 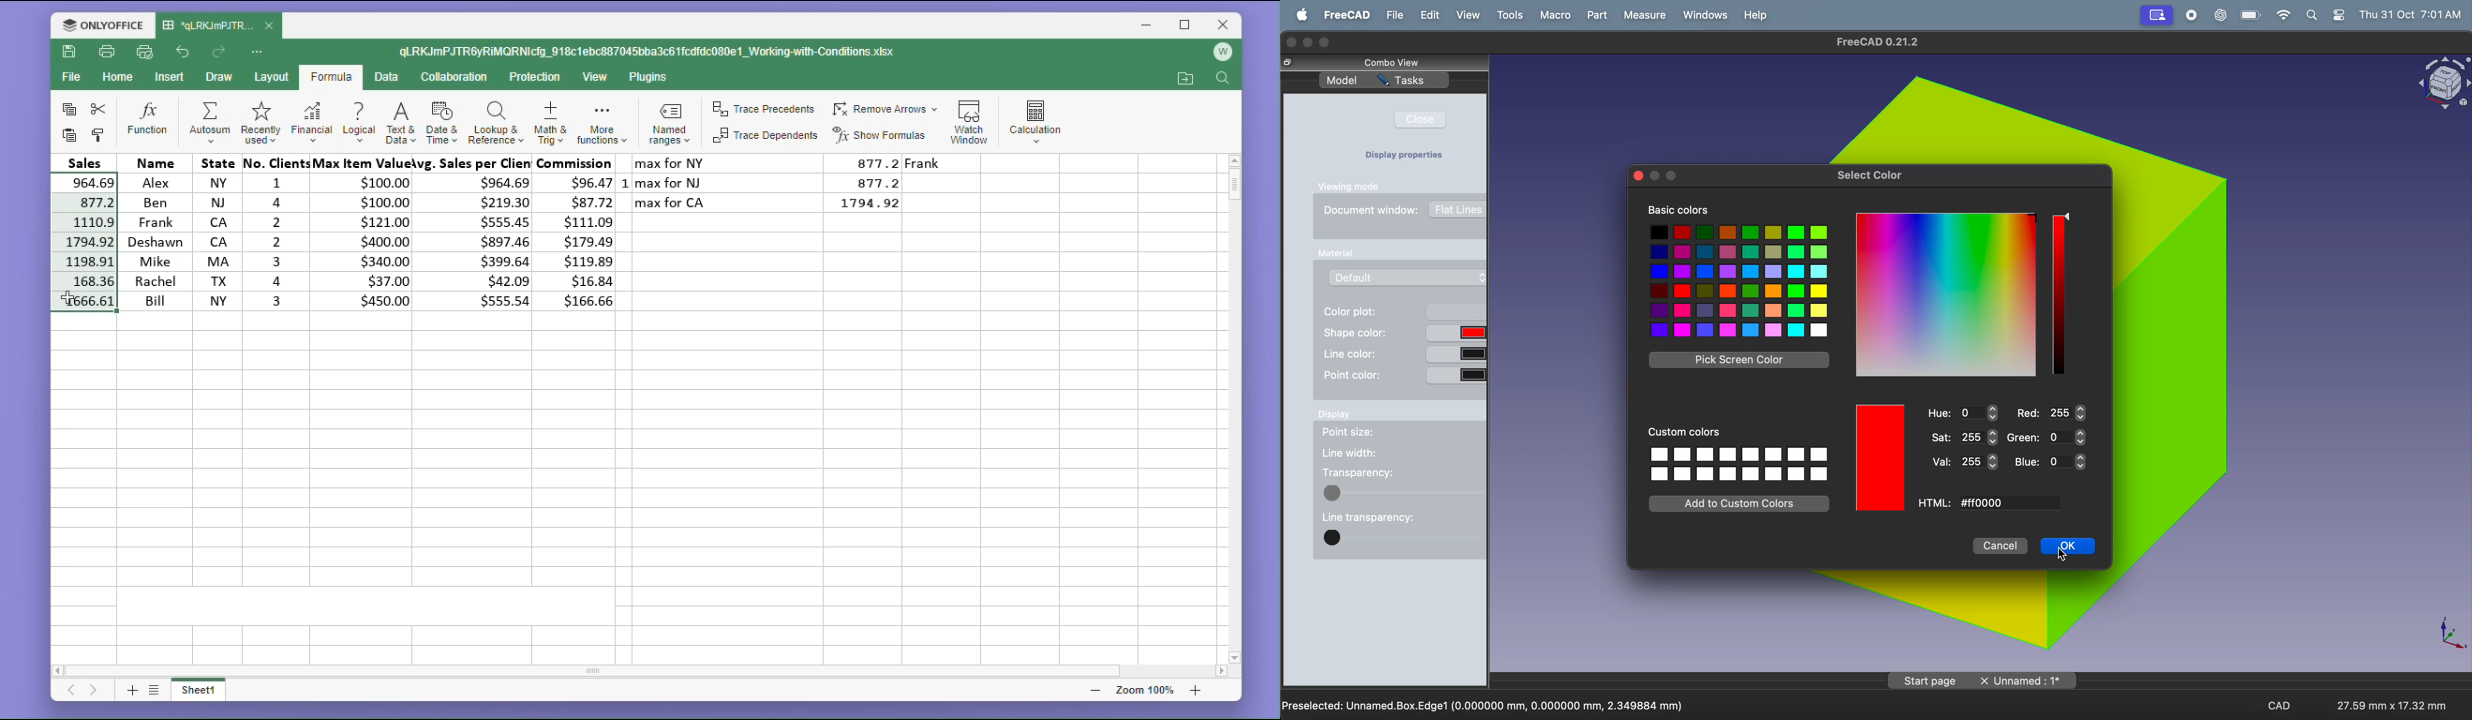 What do you see at coordinates (130, 690) in the screenshot?
I see `add sheet` at bounding box center [130, 690].